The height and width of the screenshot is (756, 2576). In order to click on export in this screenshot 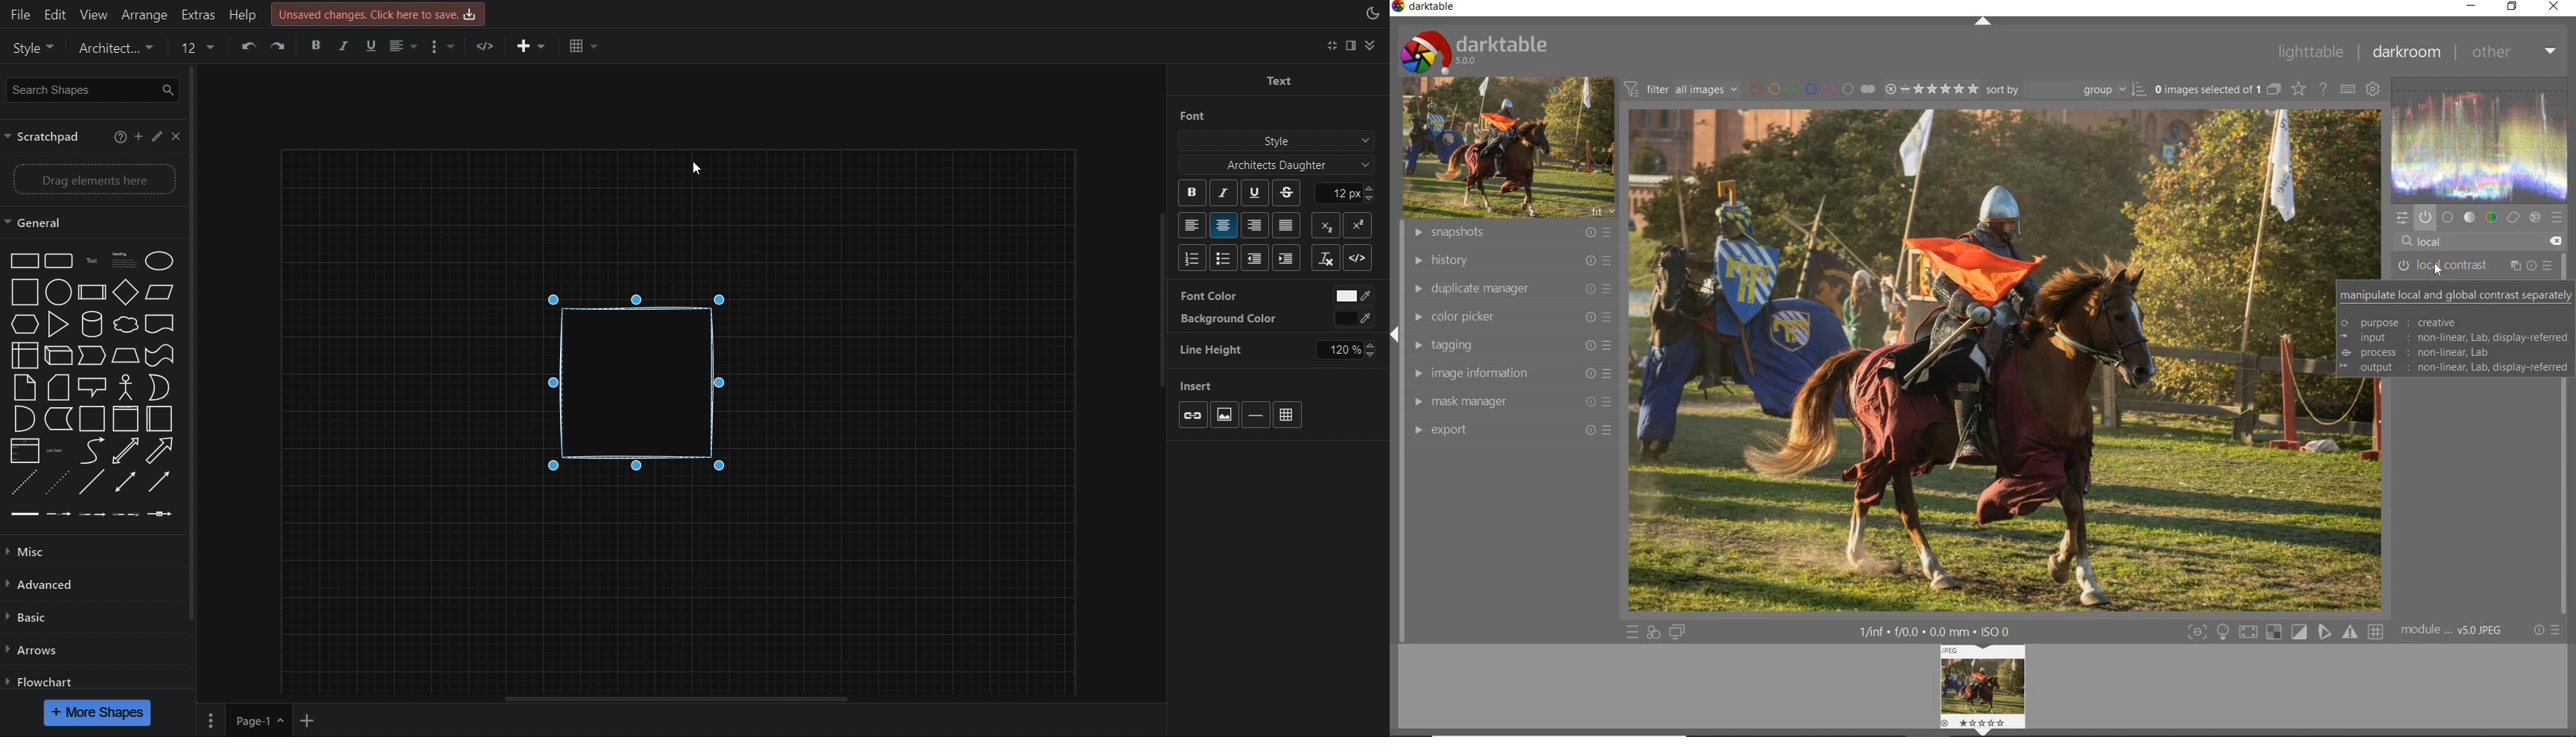, I will do `click(1508, 430)`.